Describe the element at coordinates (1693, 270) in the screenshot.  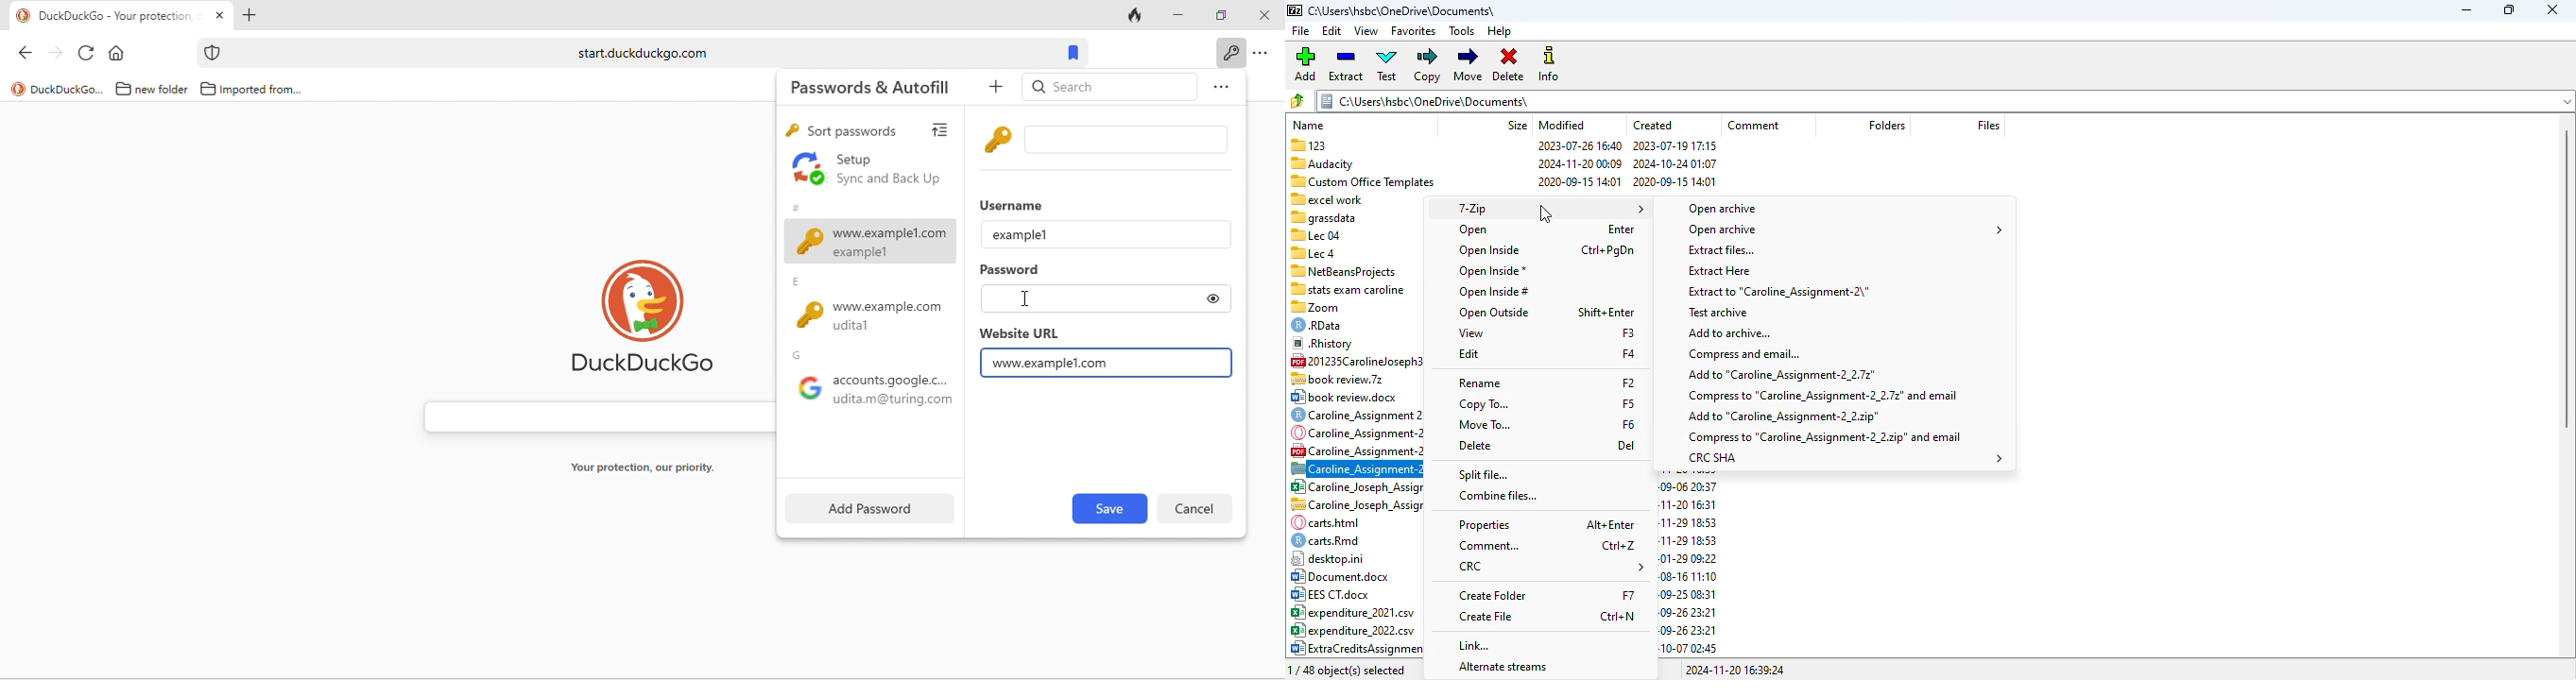
I see `extract here` at that location.